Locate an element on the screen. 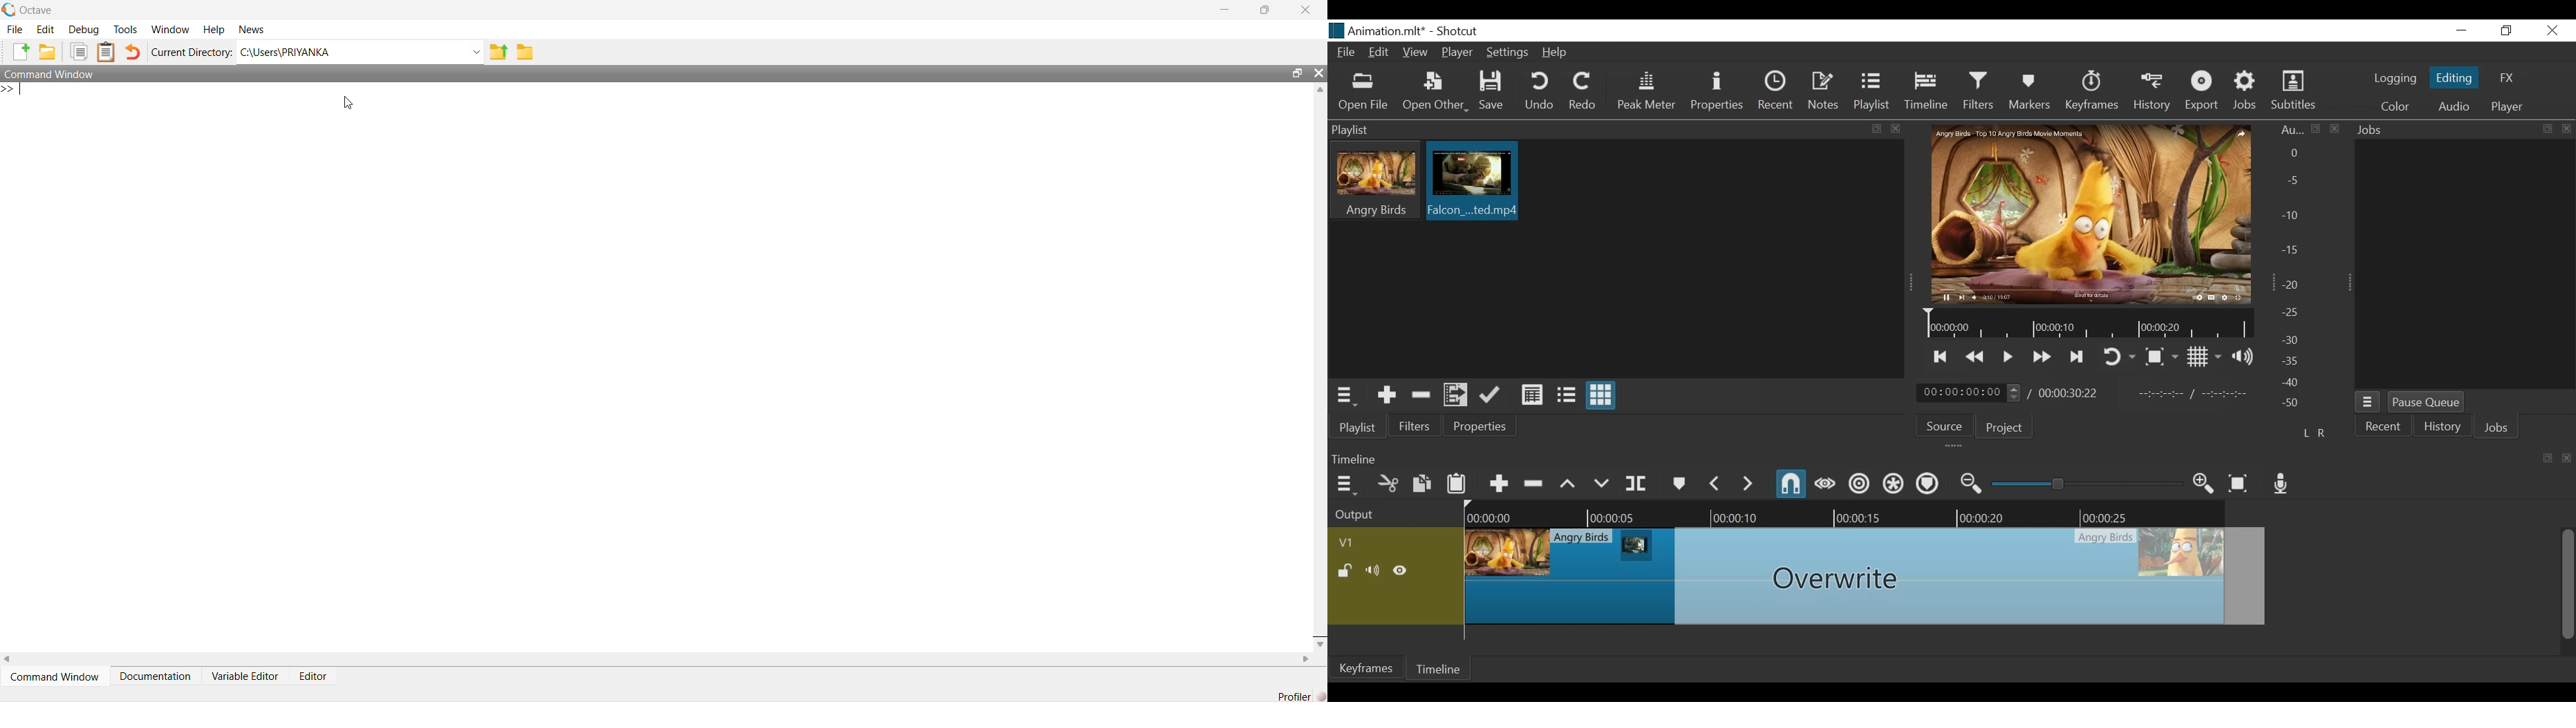 The image size is (2576, 728). Octave is located at coordinates (33, 10).